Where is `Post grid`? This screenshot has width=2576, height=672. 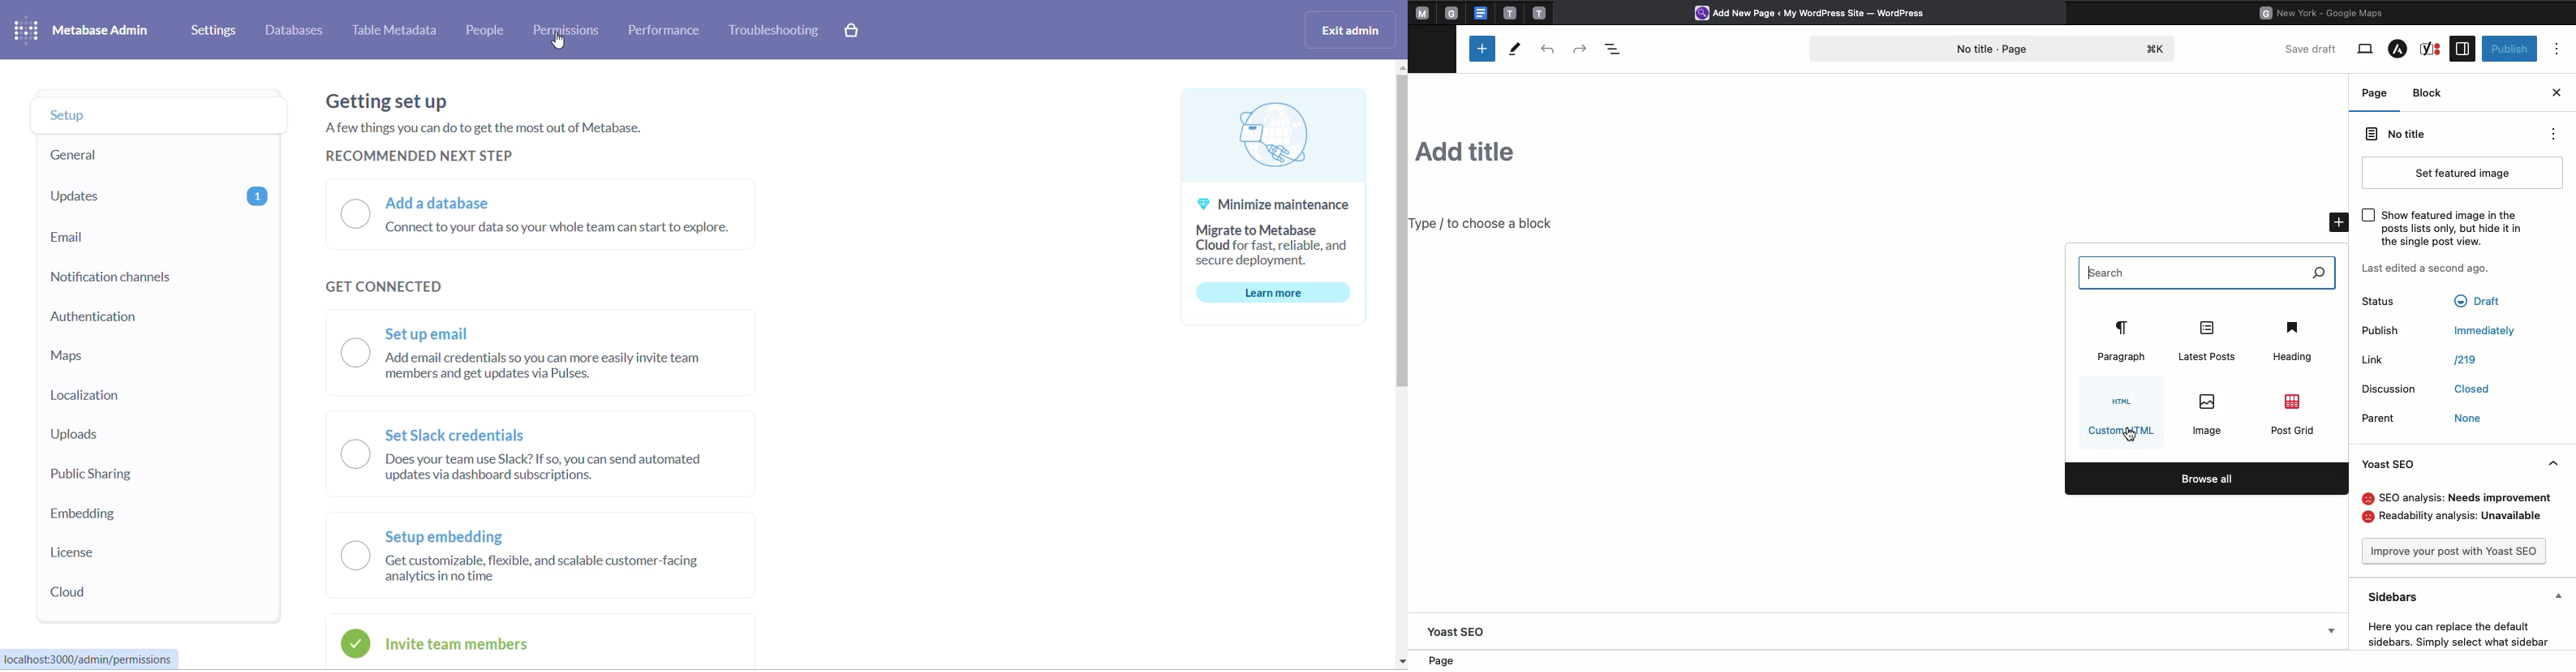
Post grid is located at coordinates (2294, 414).